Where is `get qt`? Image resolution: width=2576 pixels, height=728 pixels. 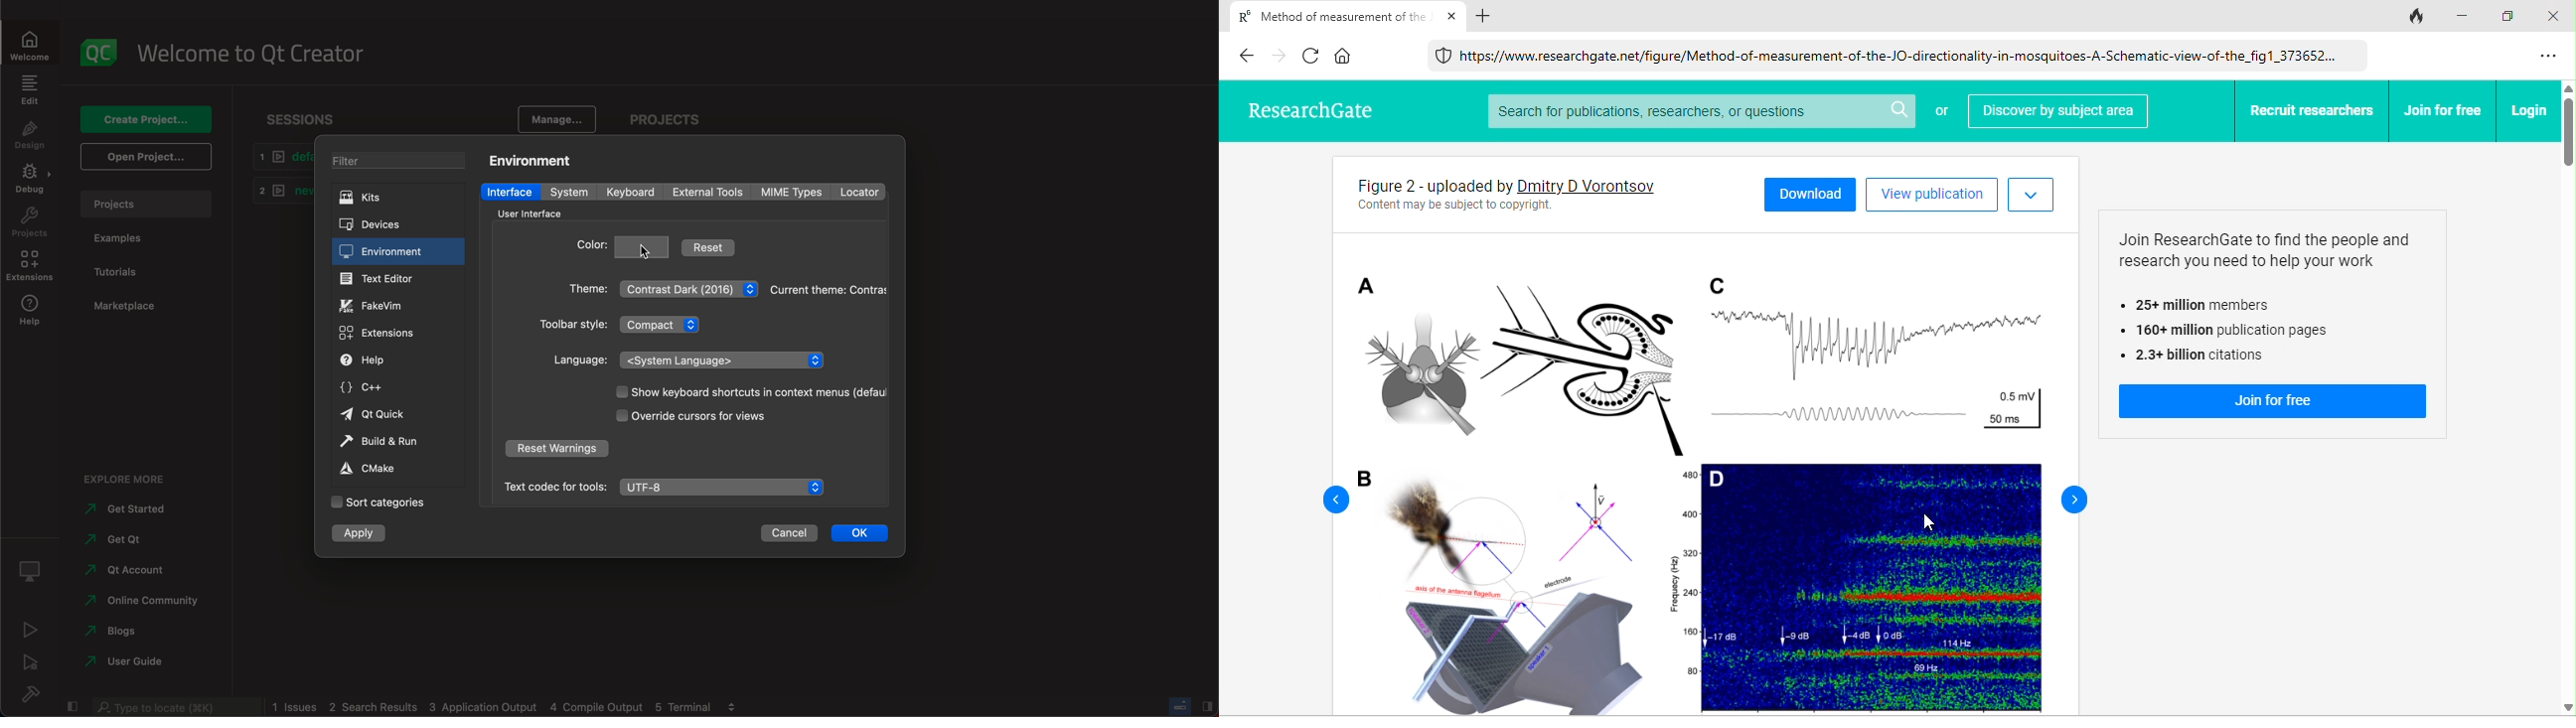 get qt is located at coordinates (122, 537).